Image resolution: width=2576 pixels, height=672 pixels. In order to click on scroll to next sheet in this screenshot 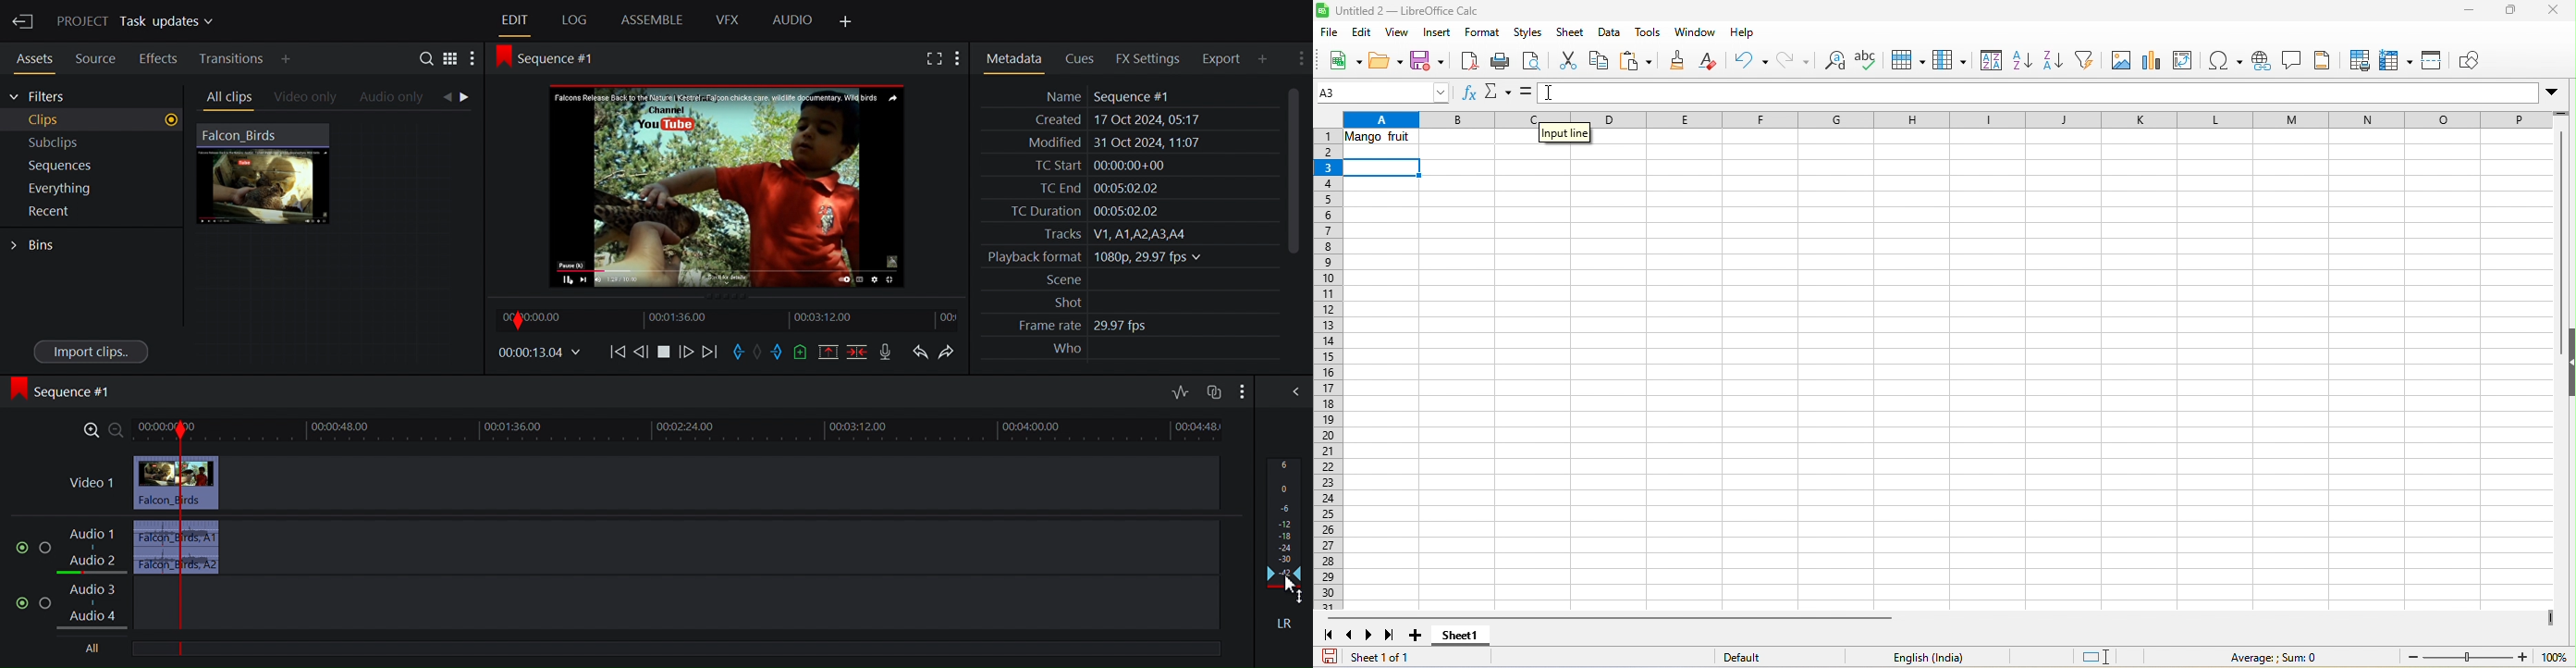, I will do `click(1368, 636)`.